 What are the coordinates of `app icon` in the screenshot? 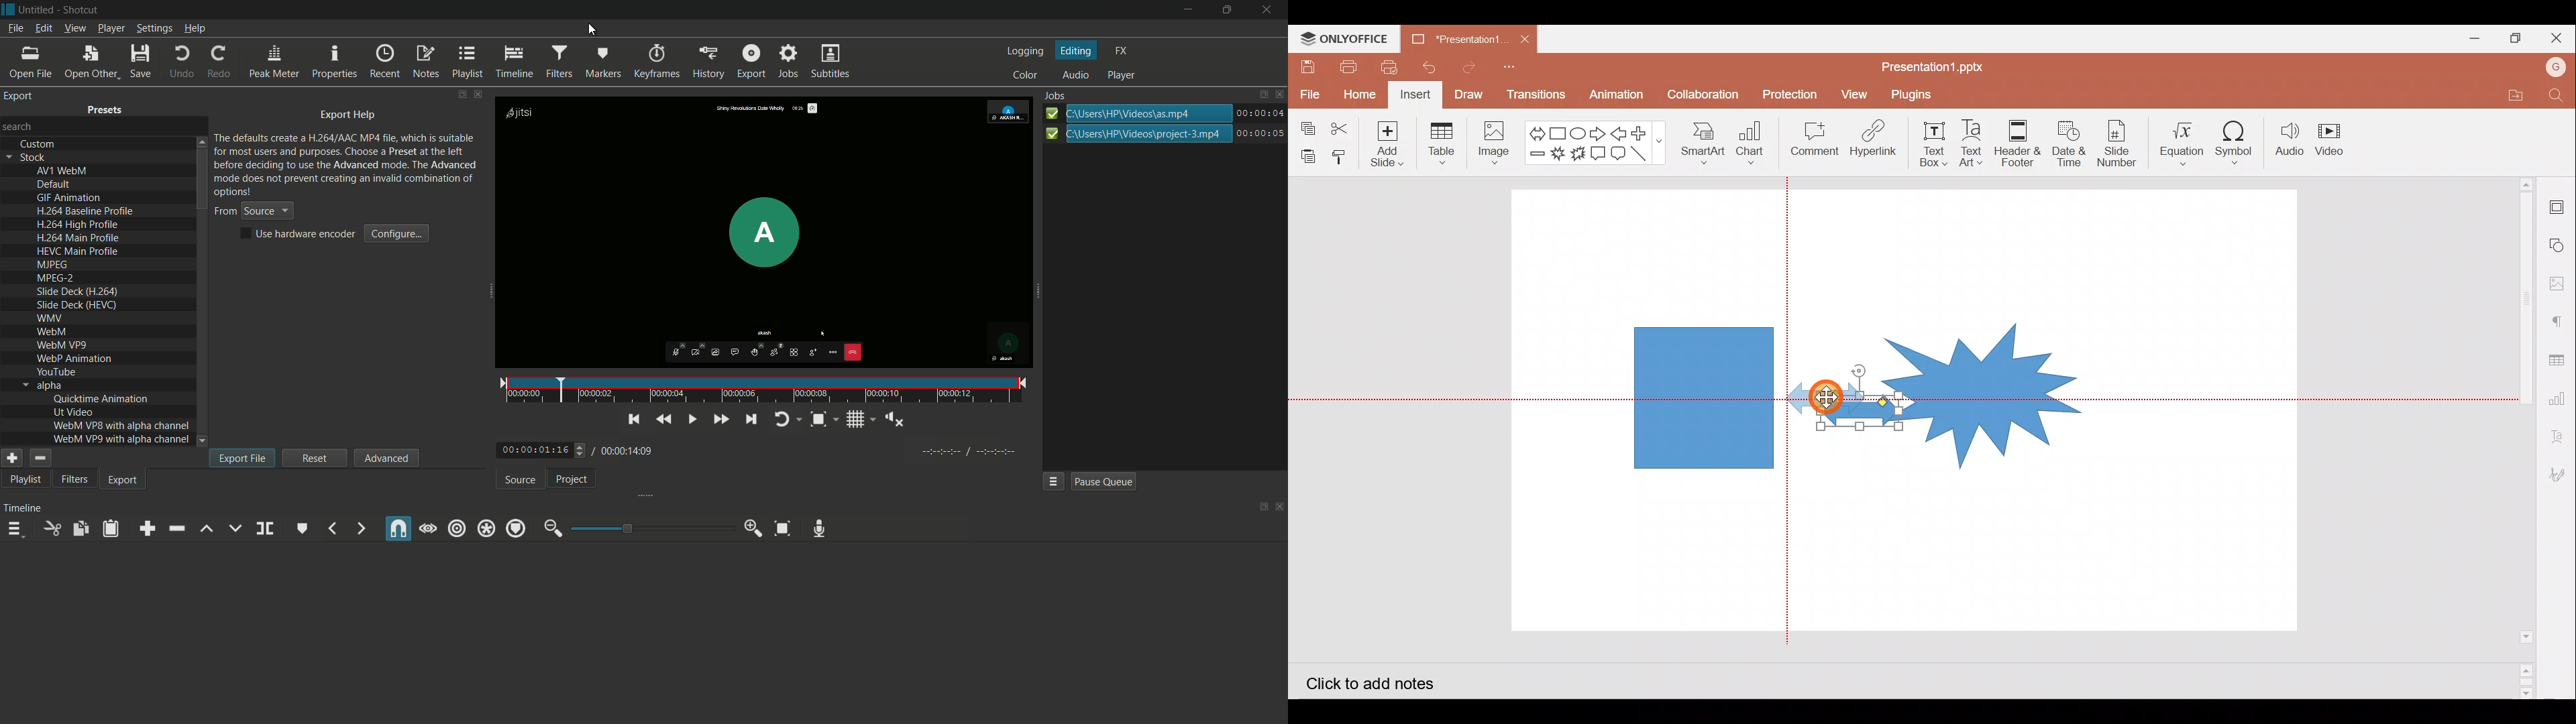 It's located at (8, 8).